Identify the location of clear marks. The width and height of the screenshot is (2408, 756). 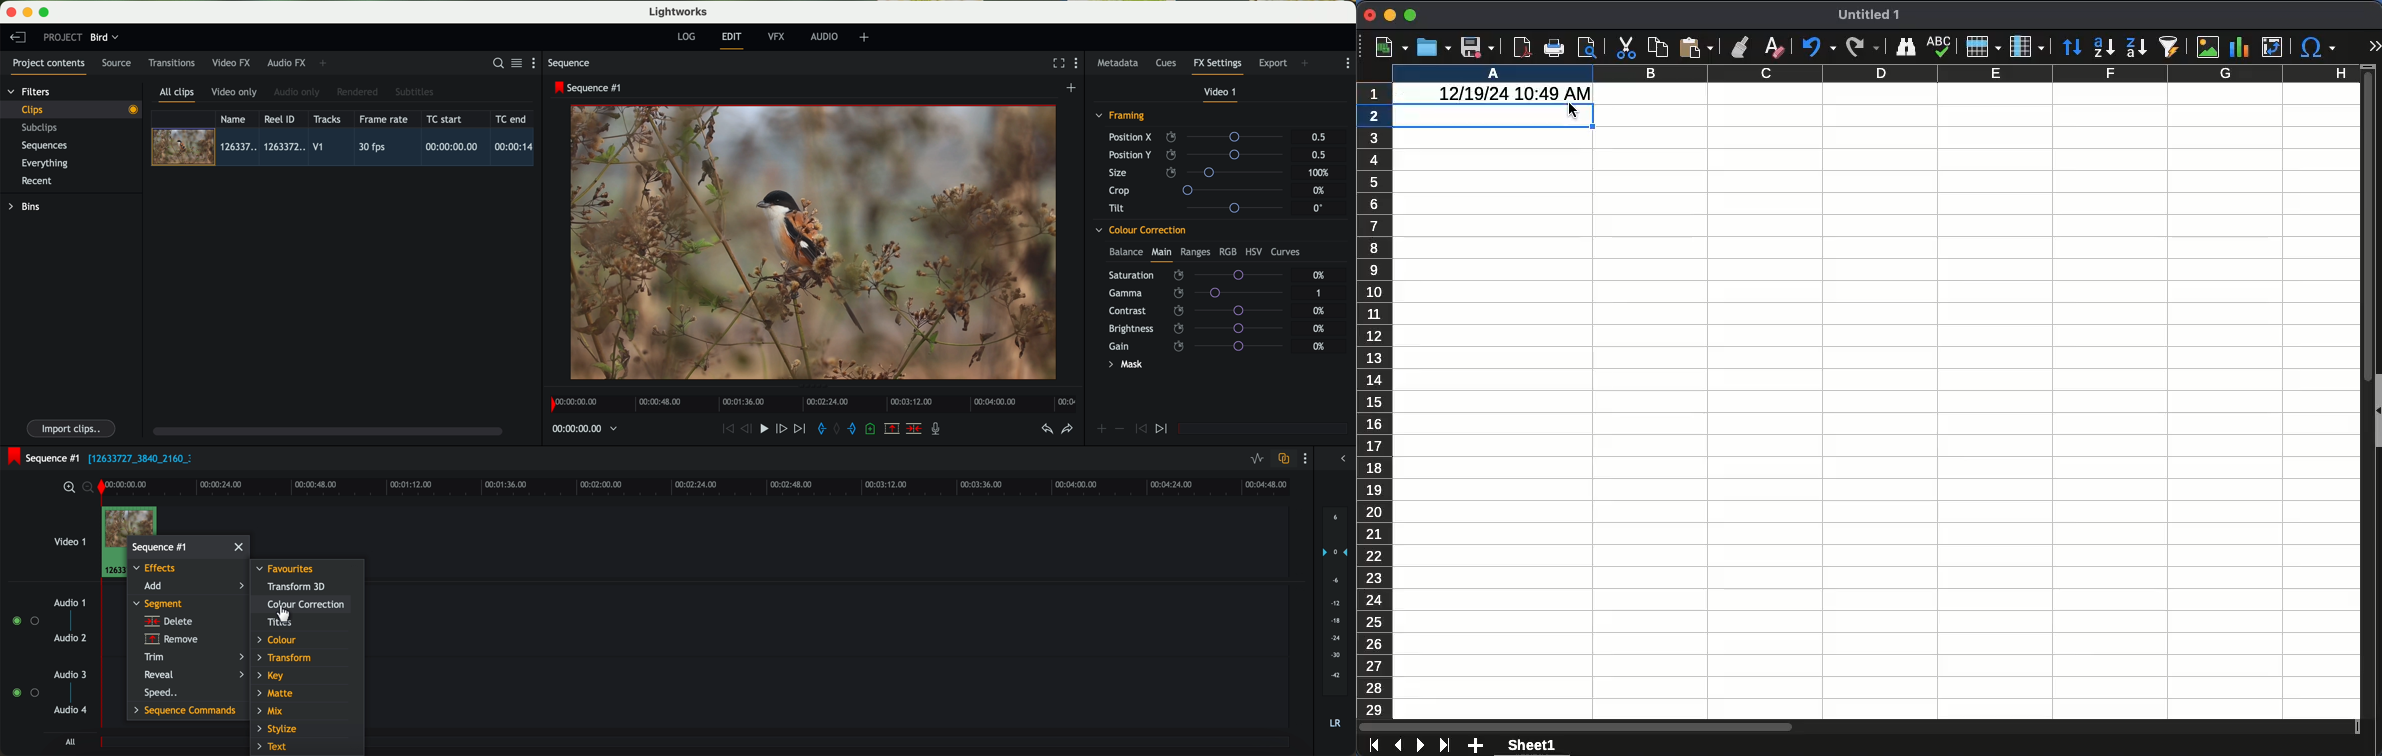
(838, 429).